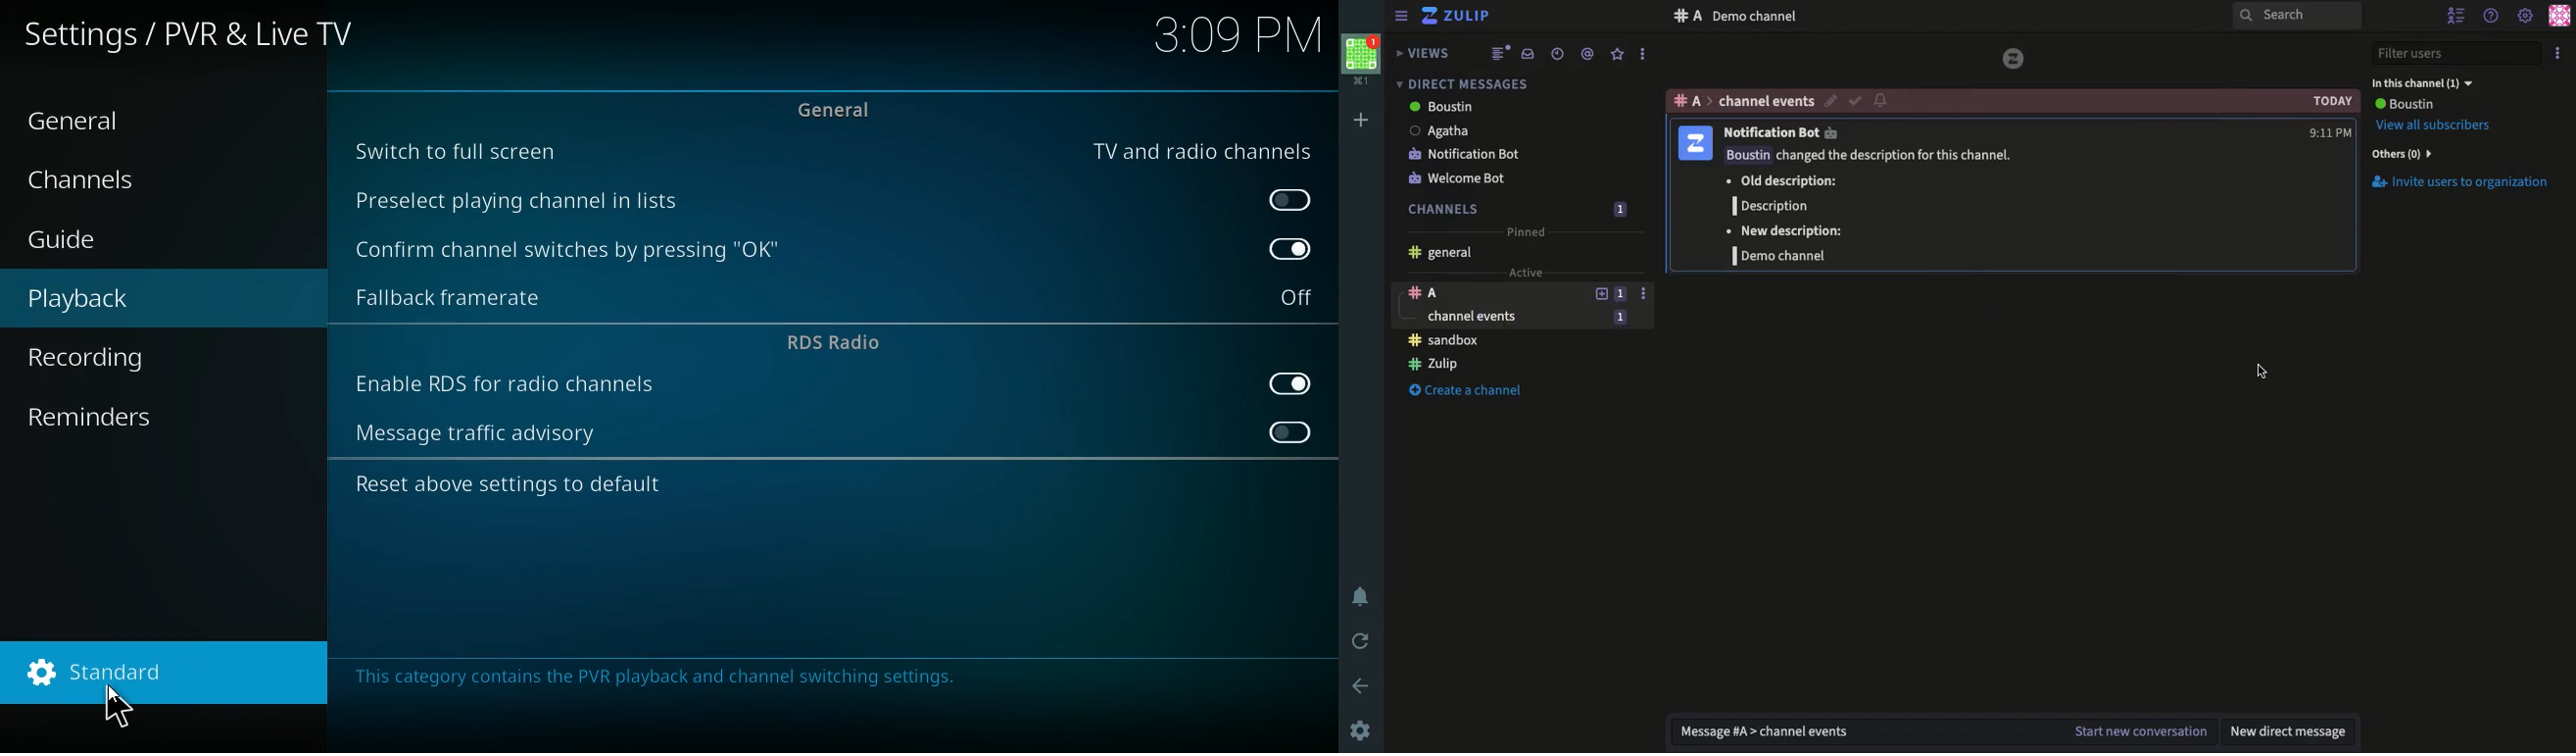 Image resolution: width=2576 pixels, height=756 pixels. I want to click on off, so click(1285, 200).